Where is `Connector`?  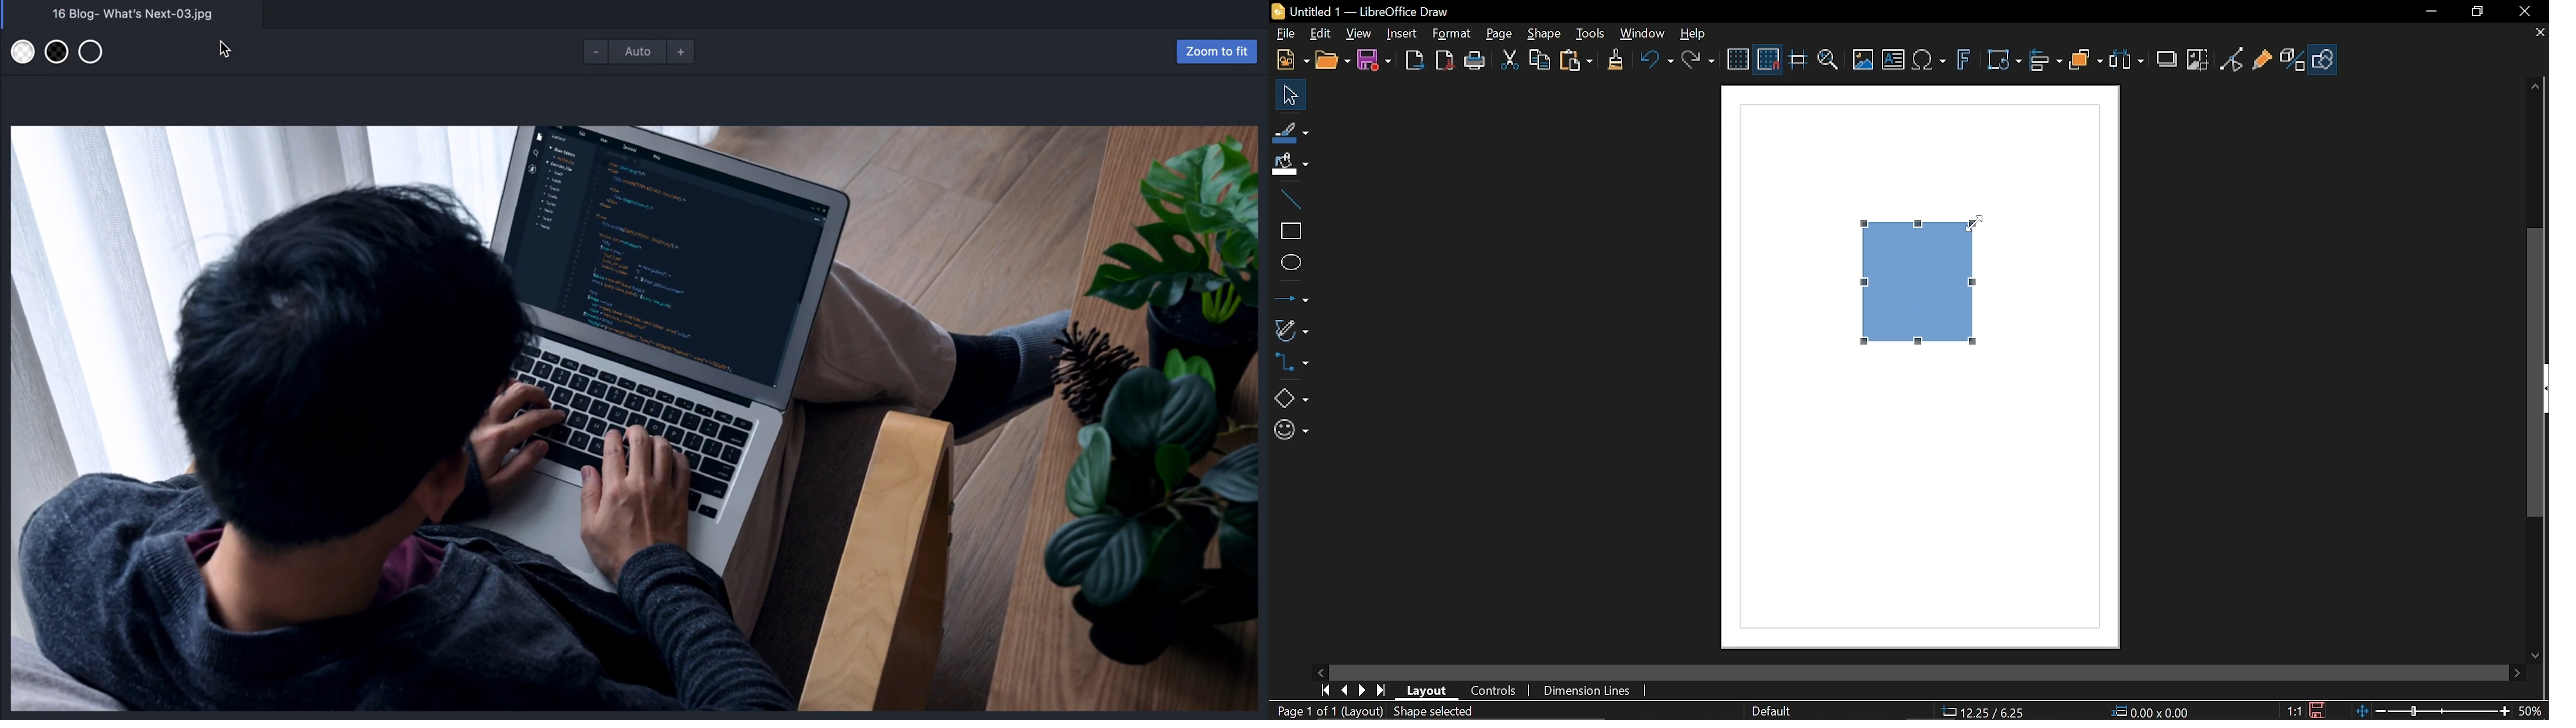 Connector is located at coordinates (1295, 365).